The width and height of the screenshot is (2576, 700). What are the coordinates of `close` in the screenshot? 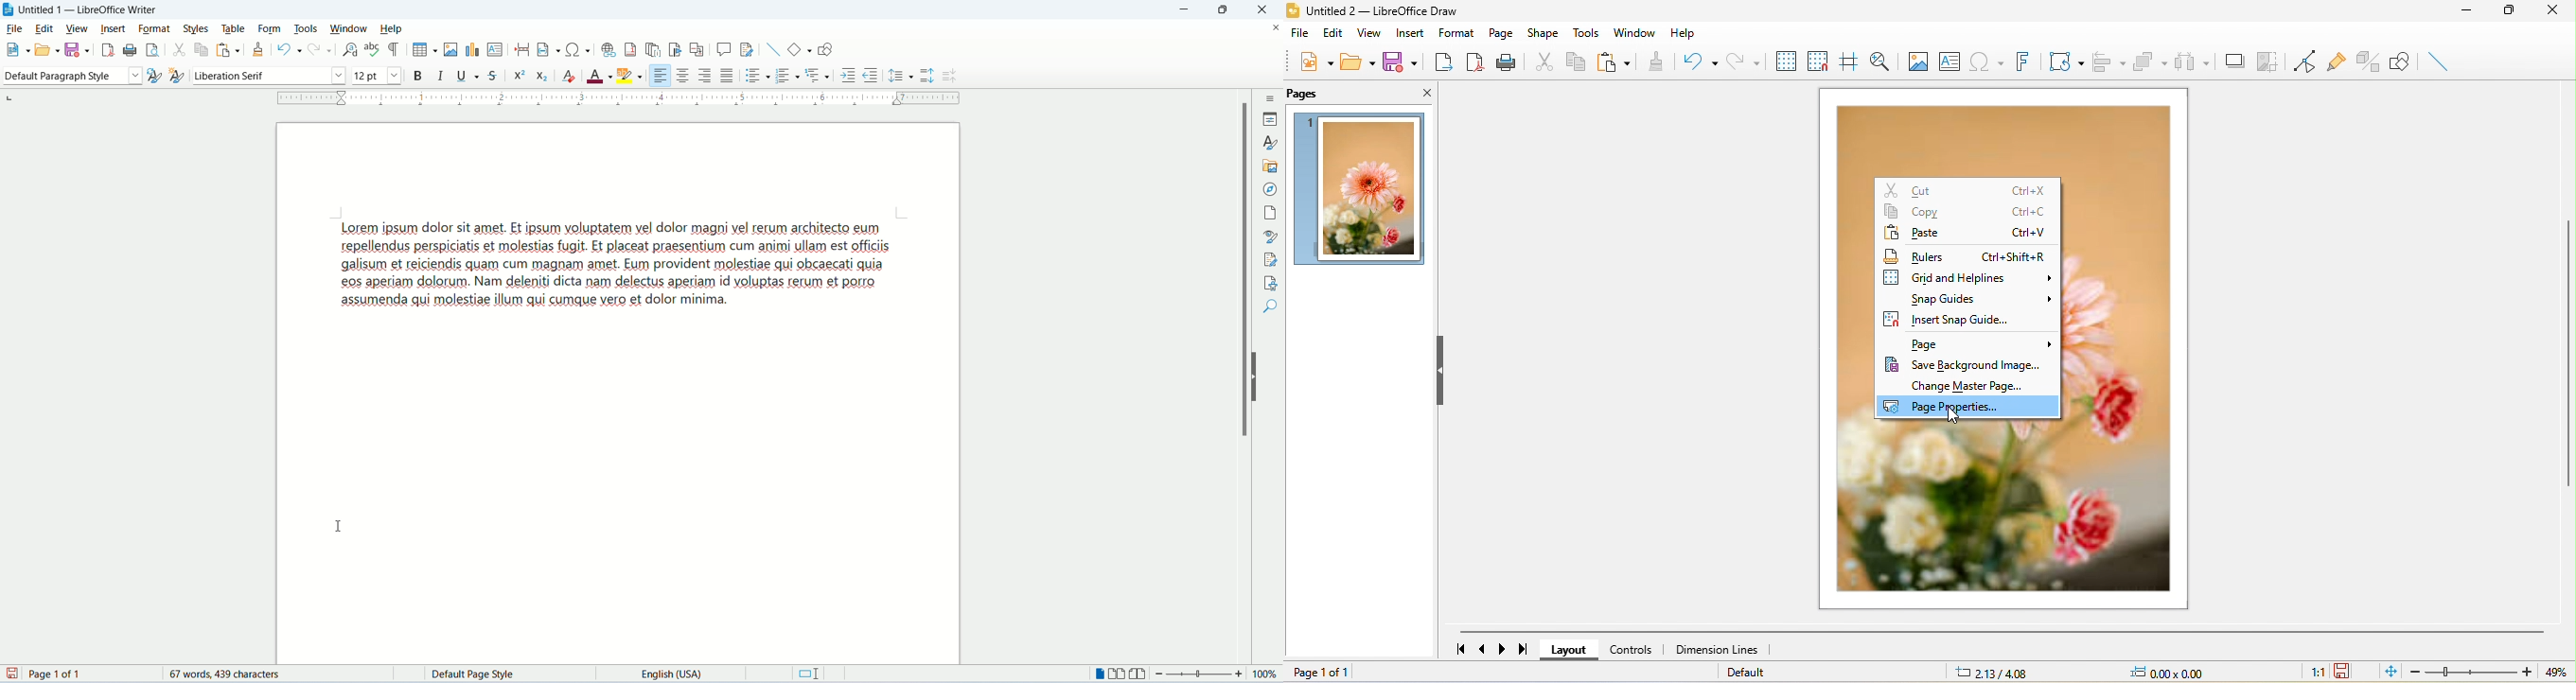 It's located at (1414, 91).